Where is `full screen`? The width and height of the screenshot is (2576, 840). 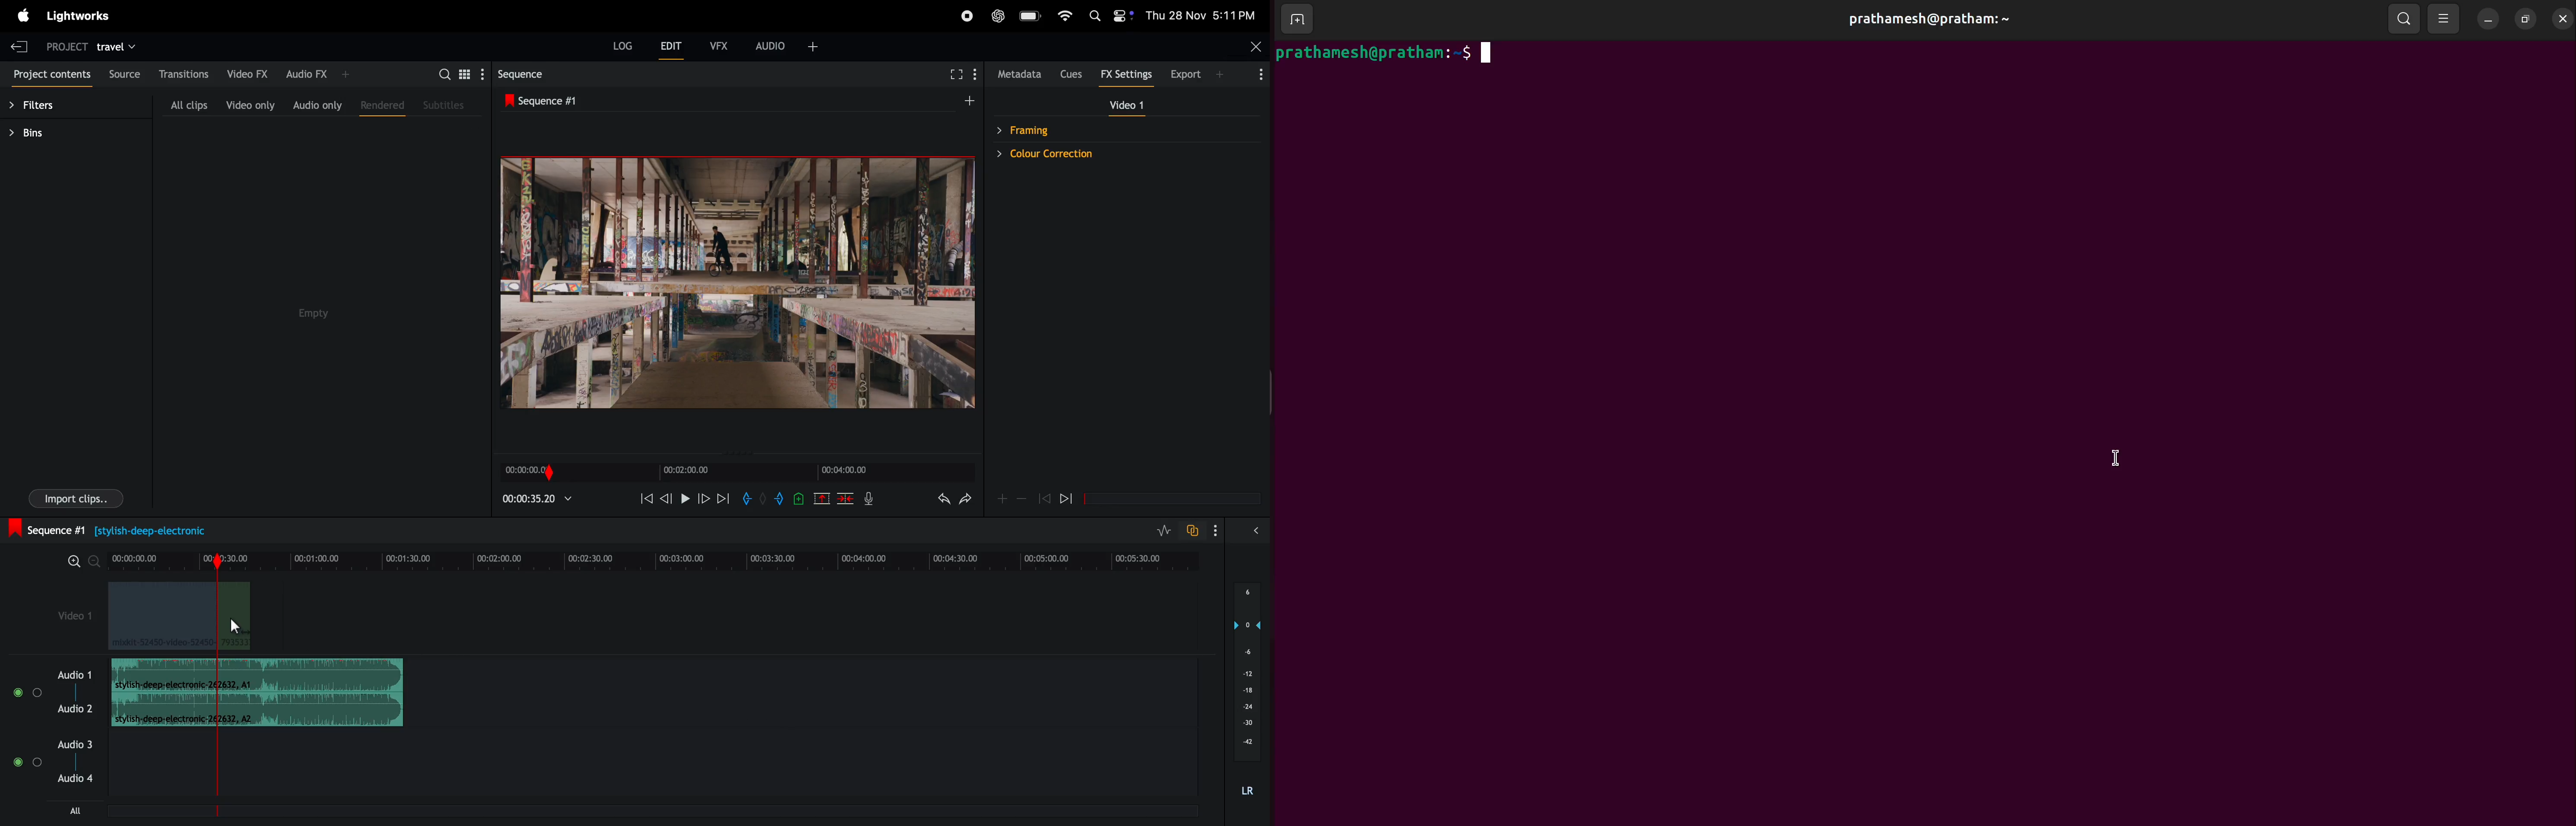
full screen is located at coordinates (955, 72).